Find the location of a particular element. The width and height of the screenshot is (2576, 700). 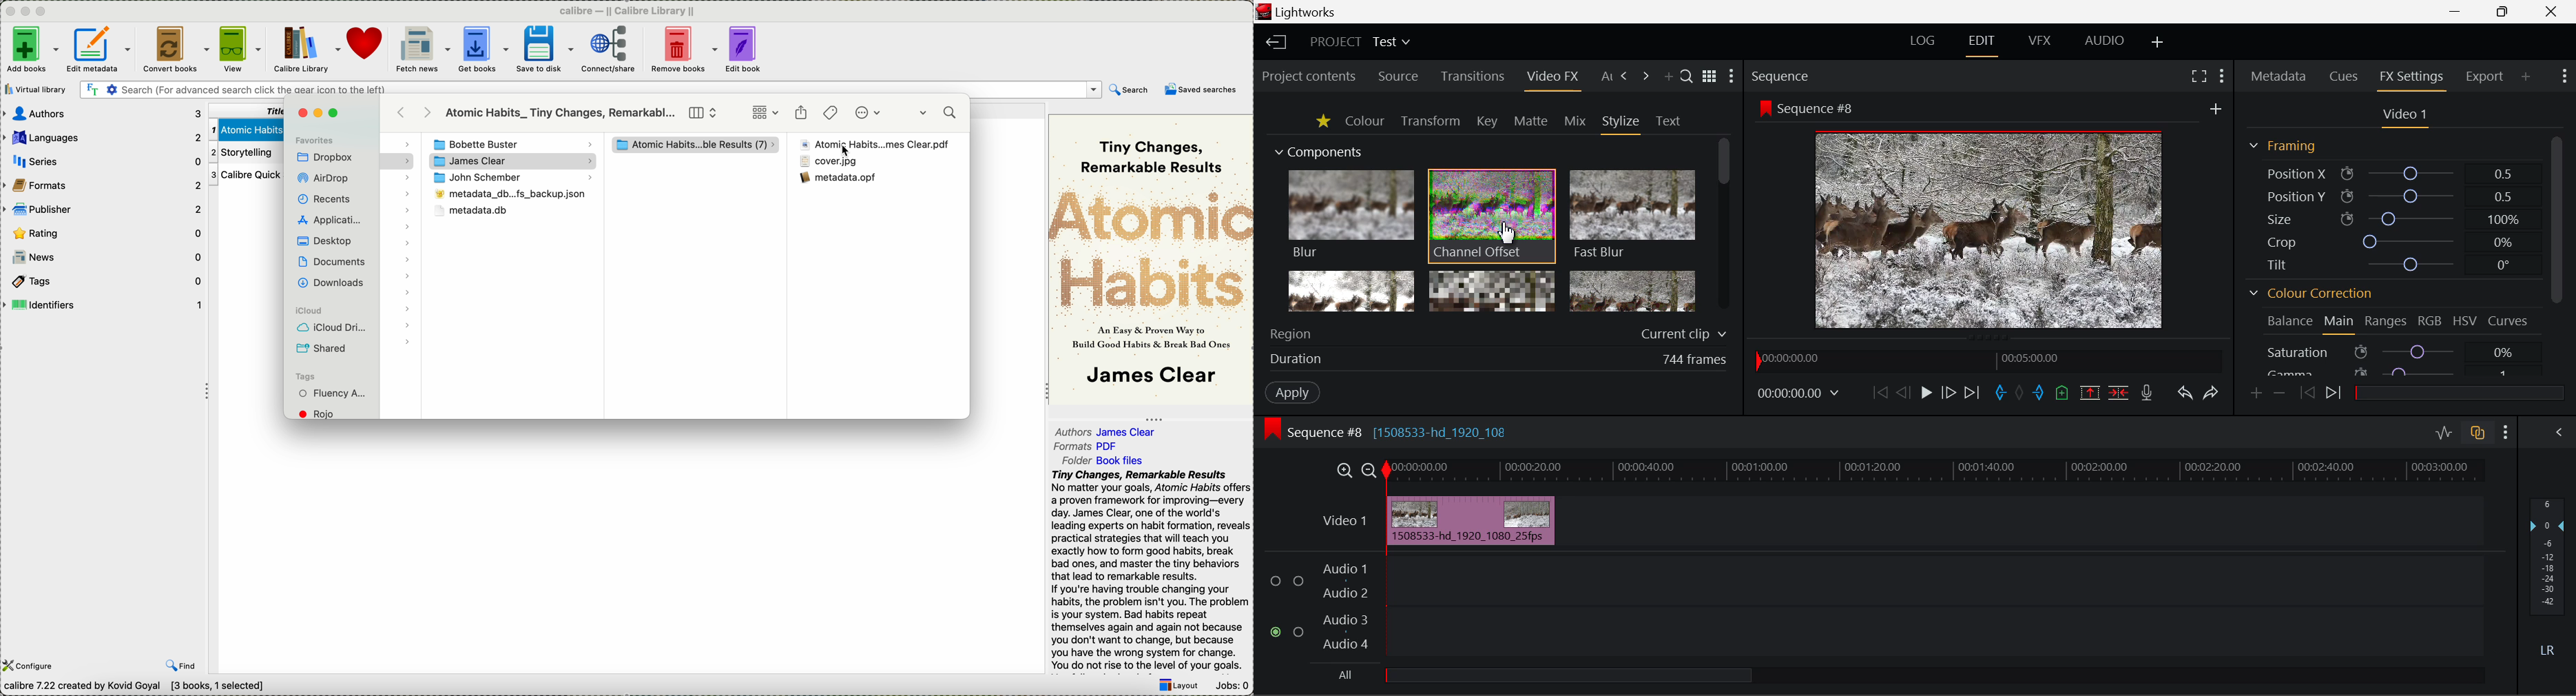

Redo is located at coordinates (2212, 396).